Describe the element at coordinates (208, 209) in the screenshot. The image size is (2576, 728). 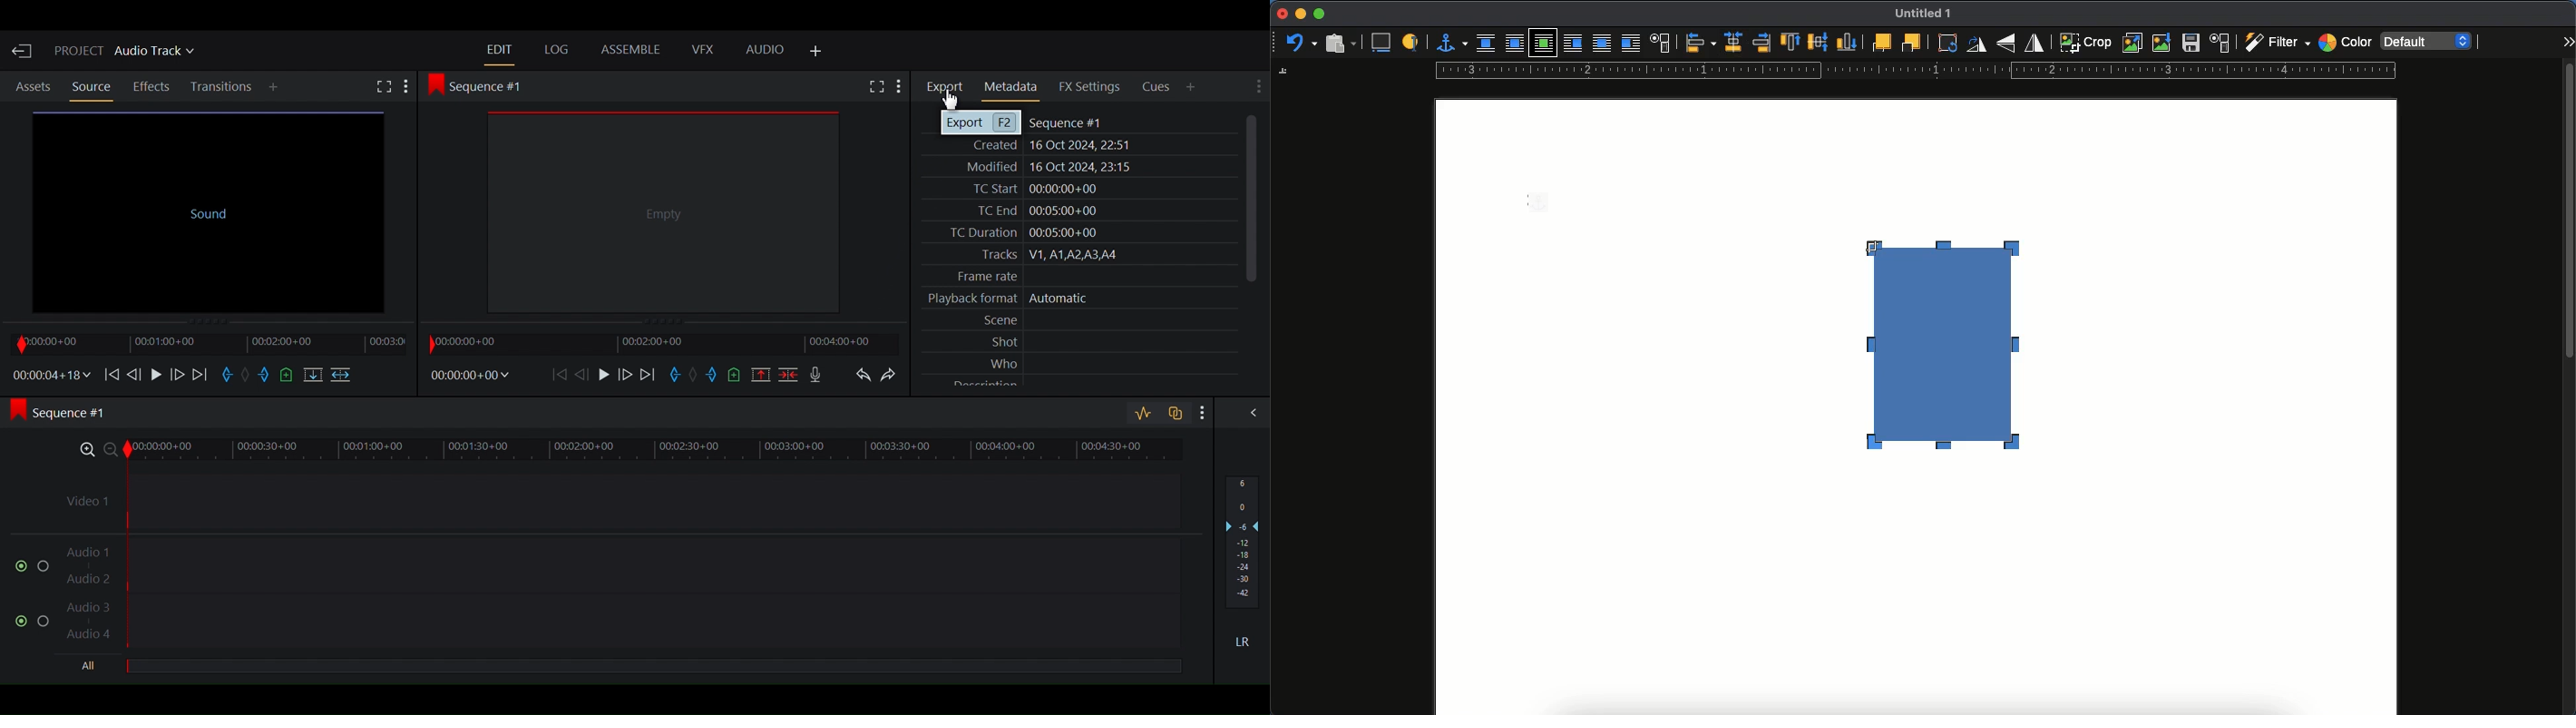
I see `Sound` at that location.